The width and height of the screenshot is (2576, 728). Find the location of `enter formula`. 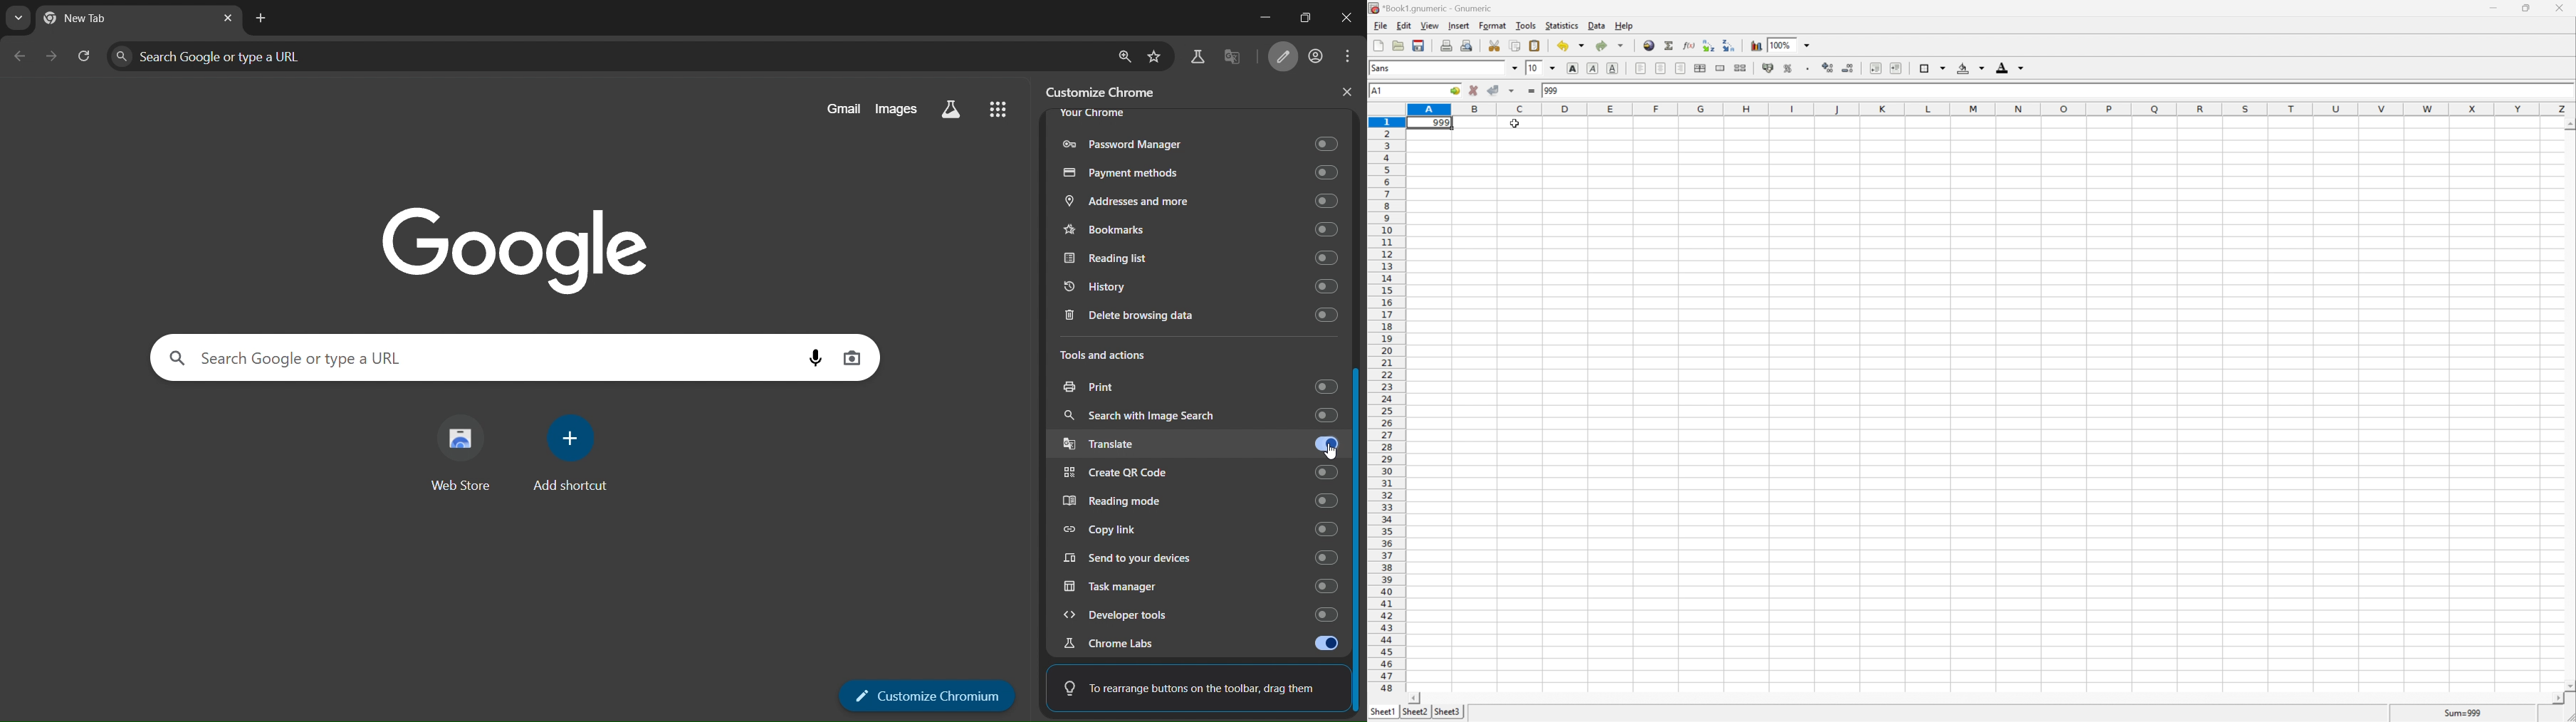

enter formula is located at coordinates (1531, 91).